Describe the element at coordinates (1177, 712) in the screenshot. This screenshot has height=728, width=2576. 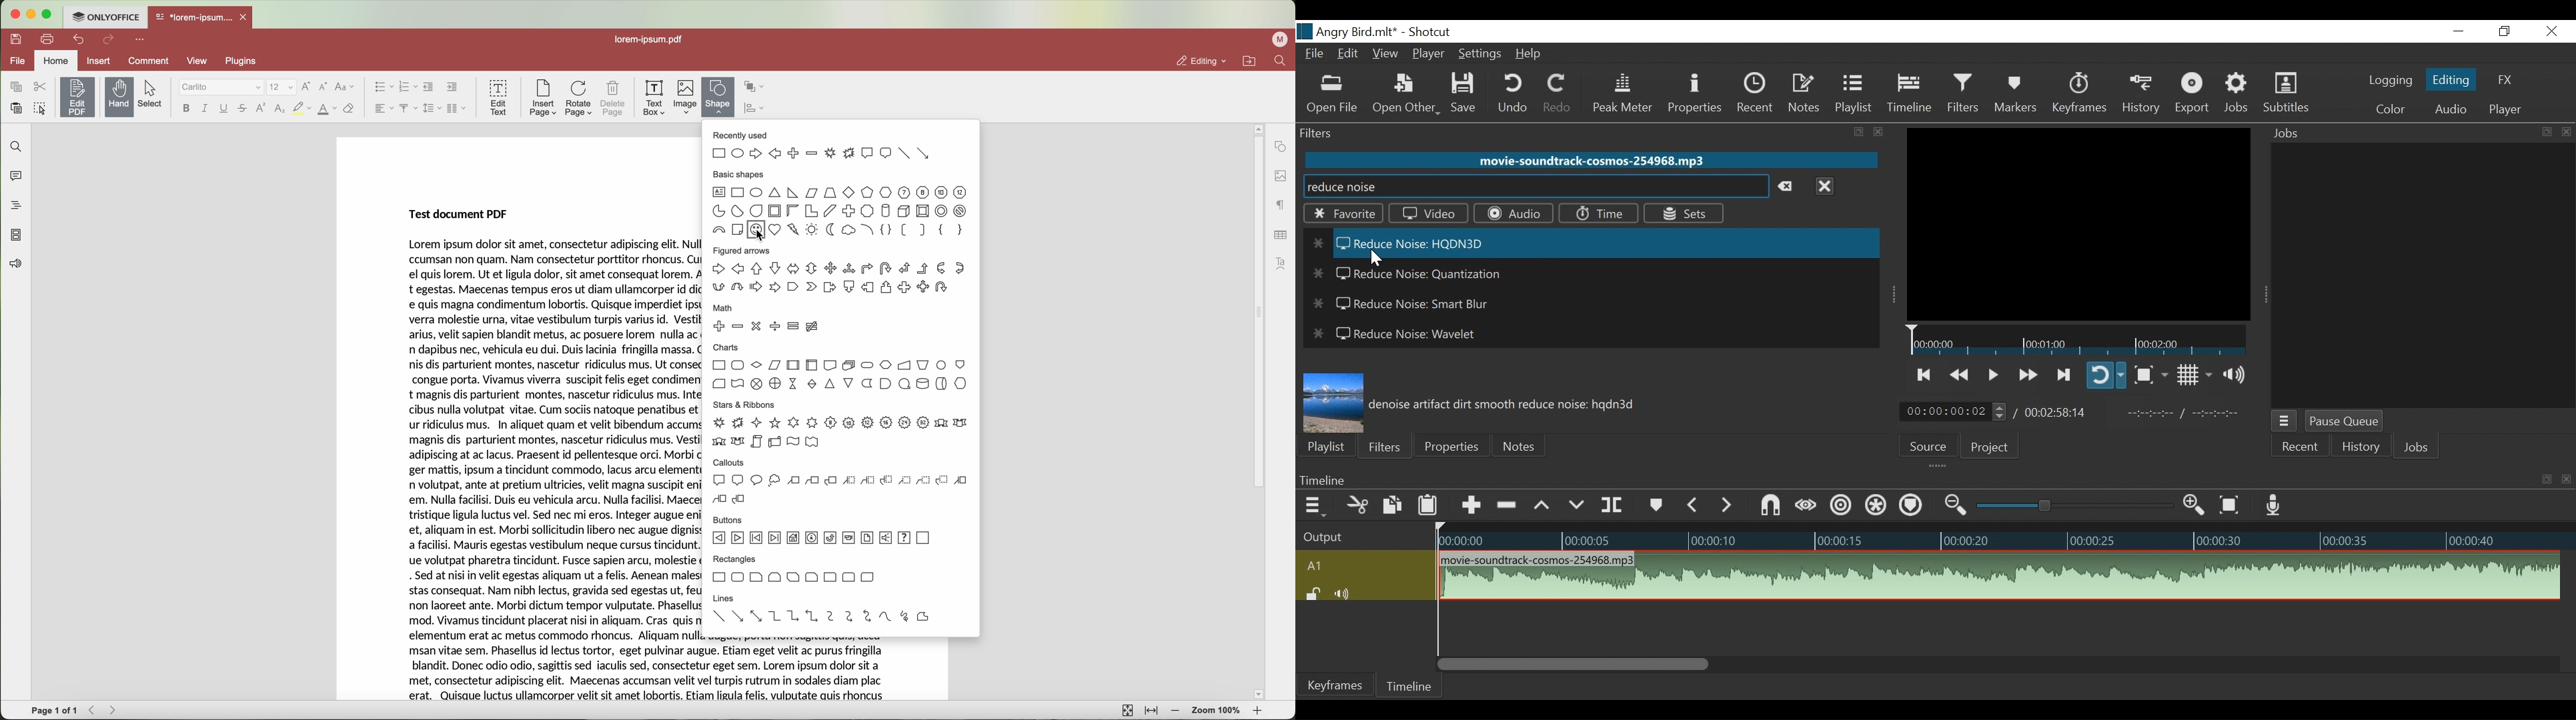
I see `zoom out` at that location.